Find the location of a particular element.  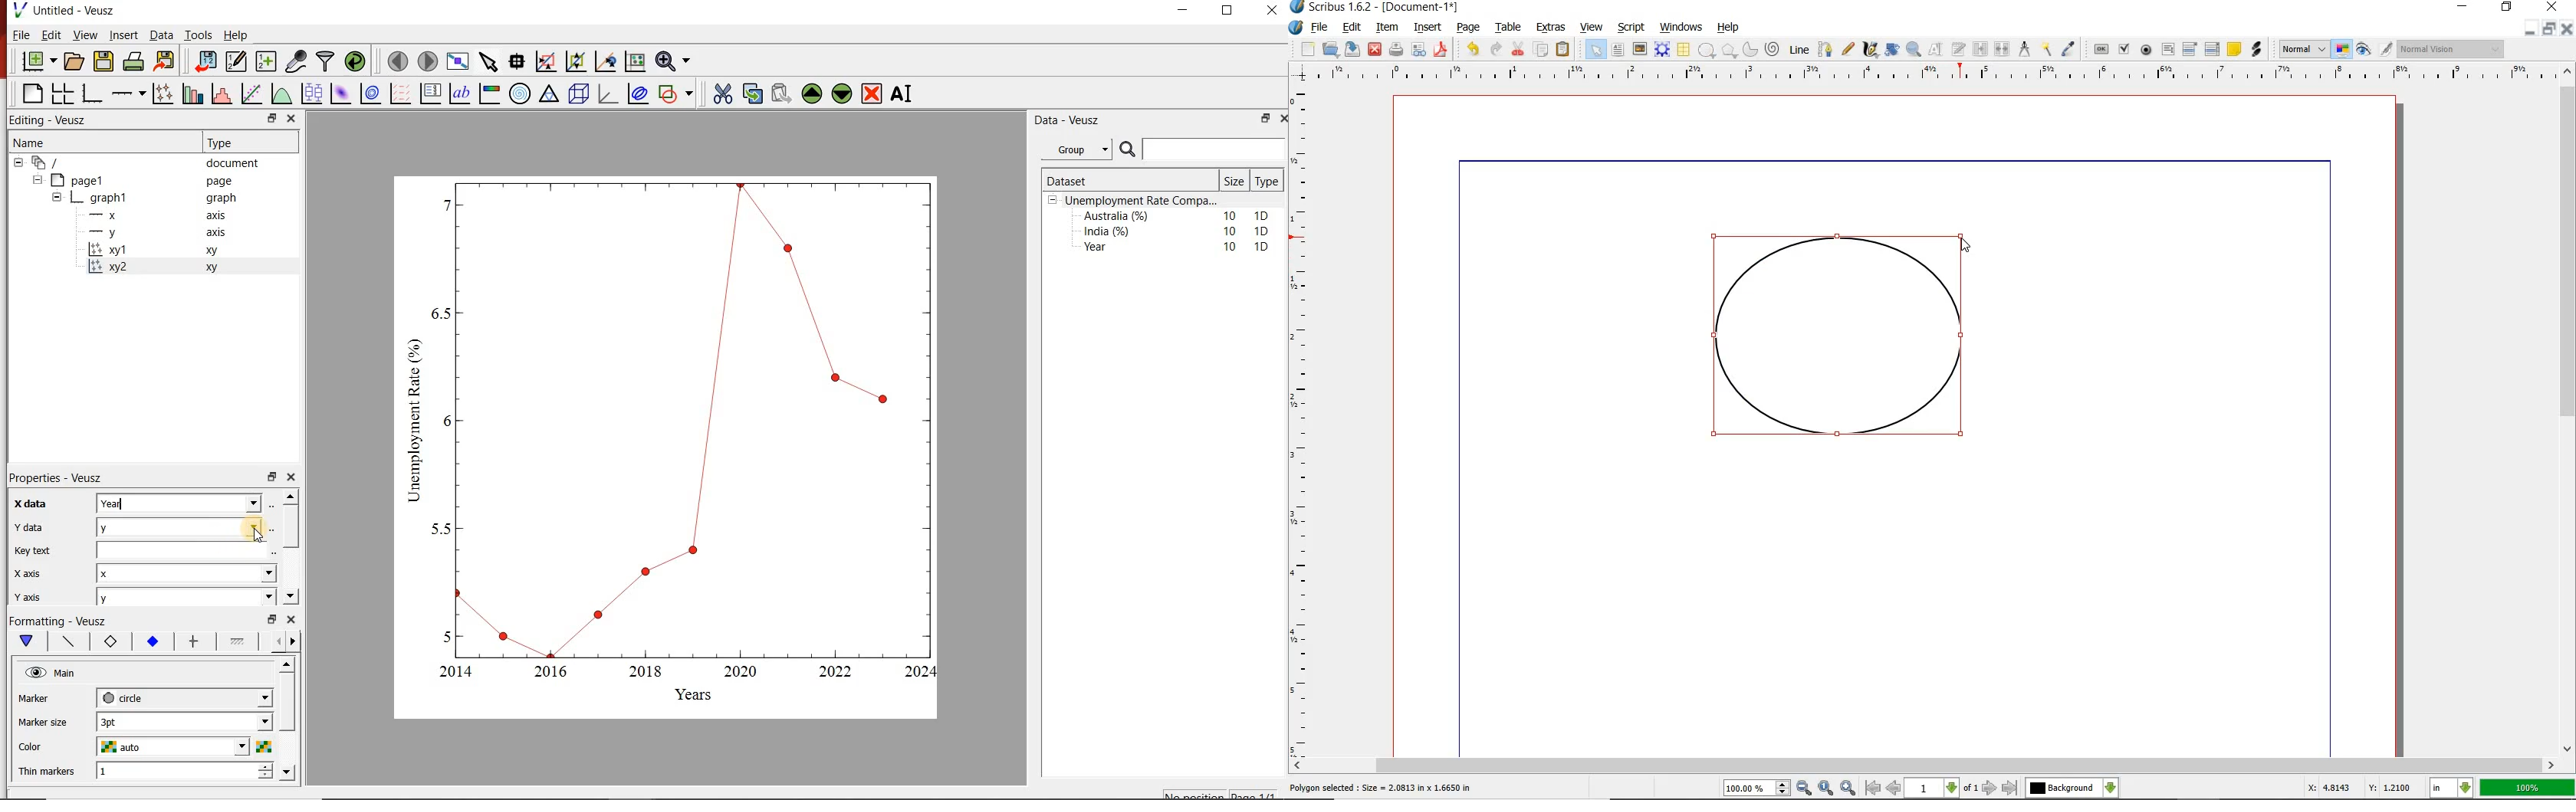

choose color is located at coordinates (263, 746).